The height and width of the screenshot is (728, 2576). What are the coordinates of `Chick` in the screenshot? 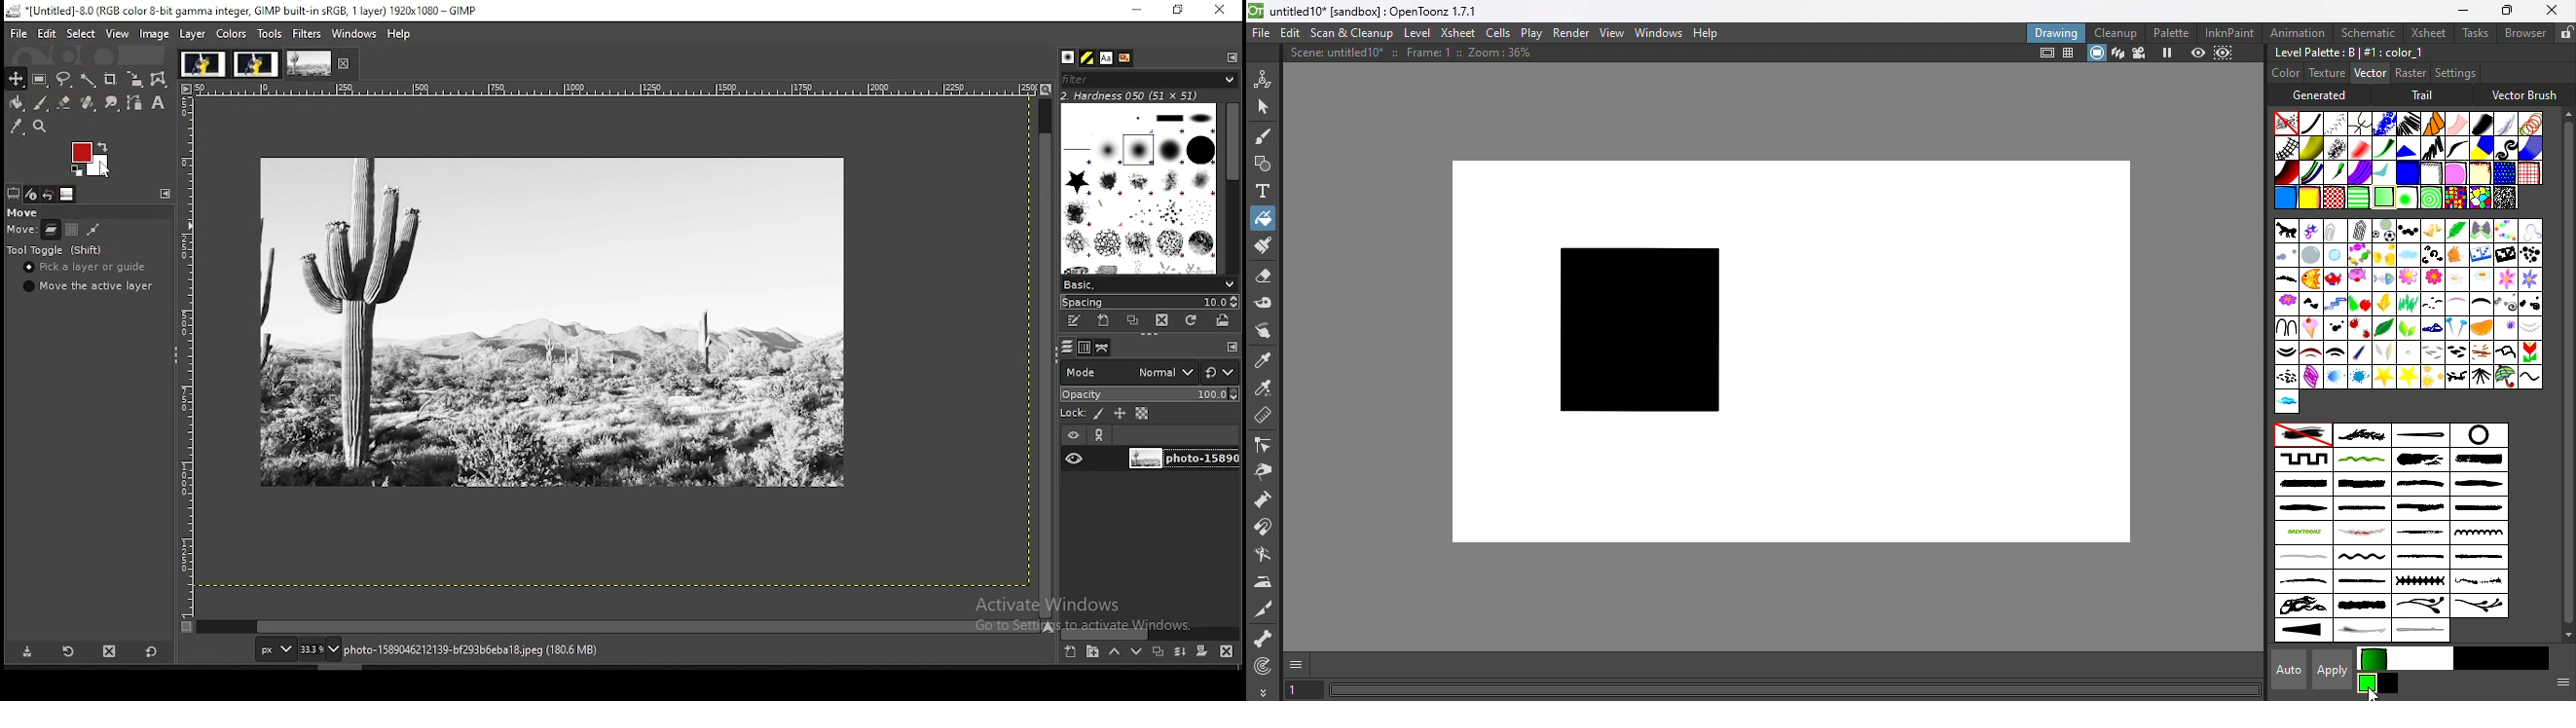 It's located at (2382, 254).